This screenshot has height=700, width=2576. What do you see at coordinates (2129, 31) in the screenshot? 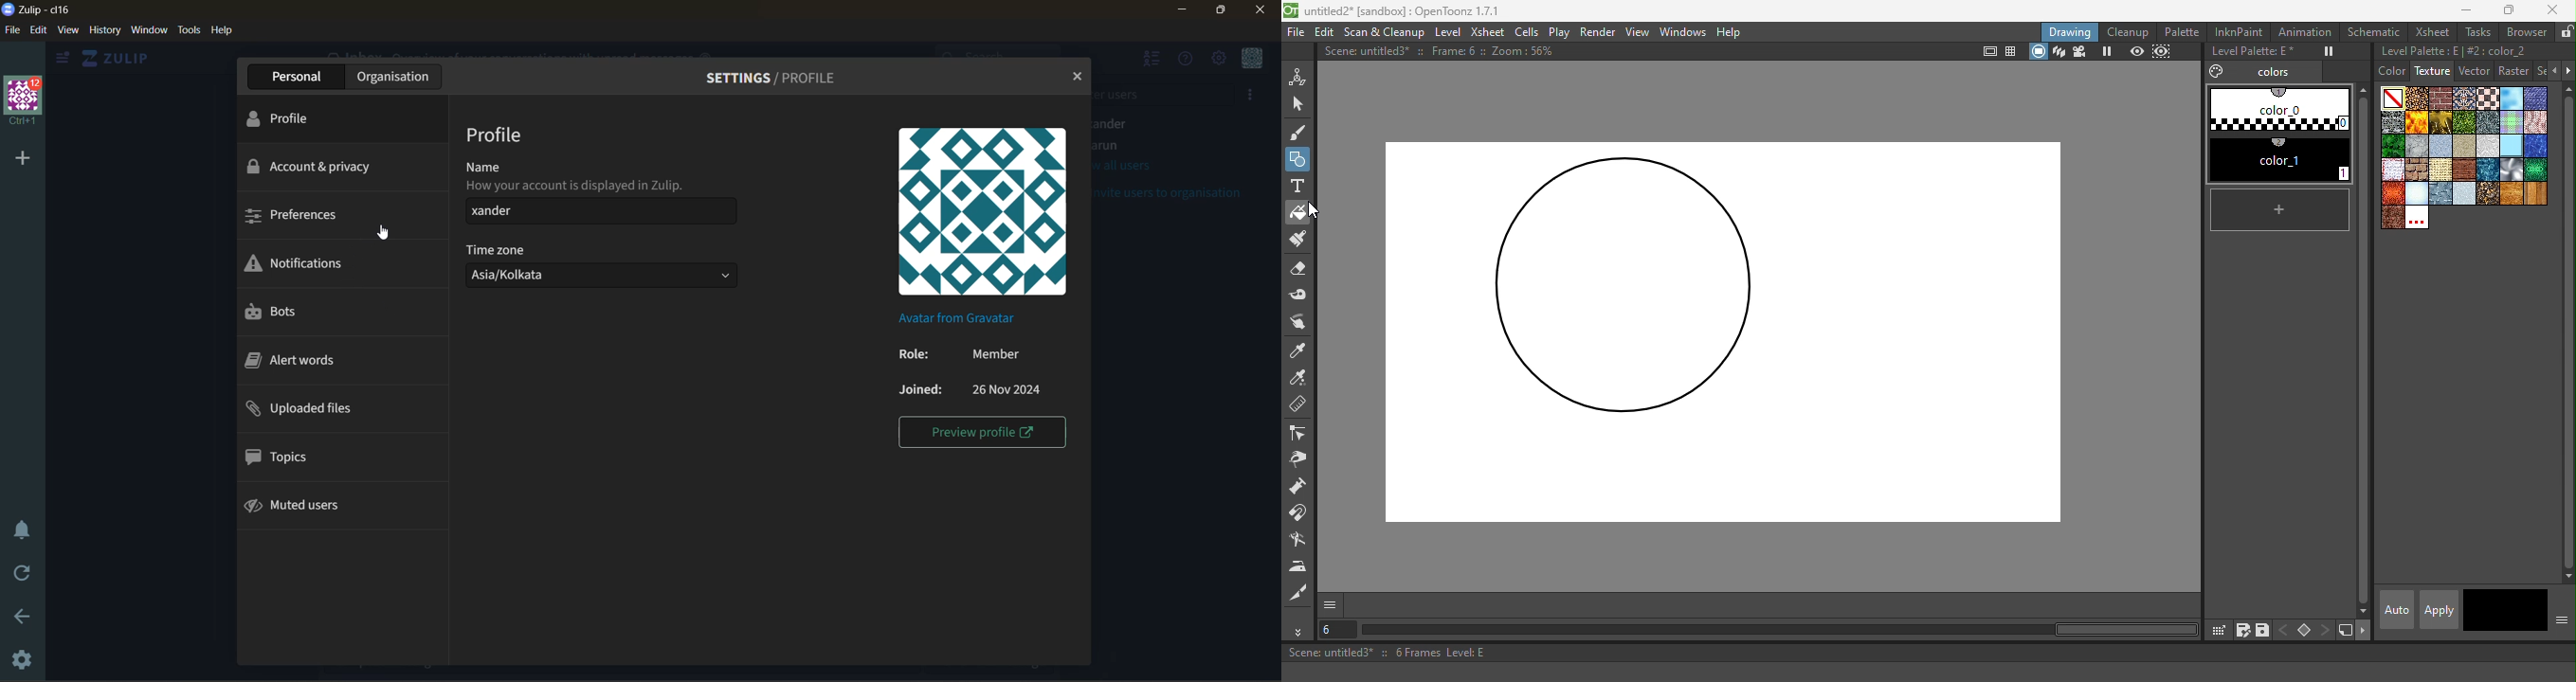
I see `Cleanup` at bounding box center [2129, 31].